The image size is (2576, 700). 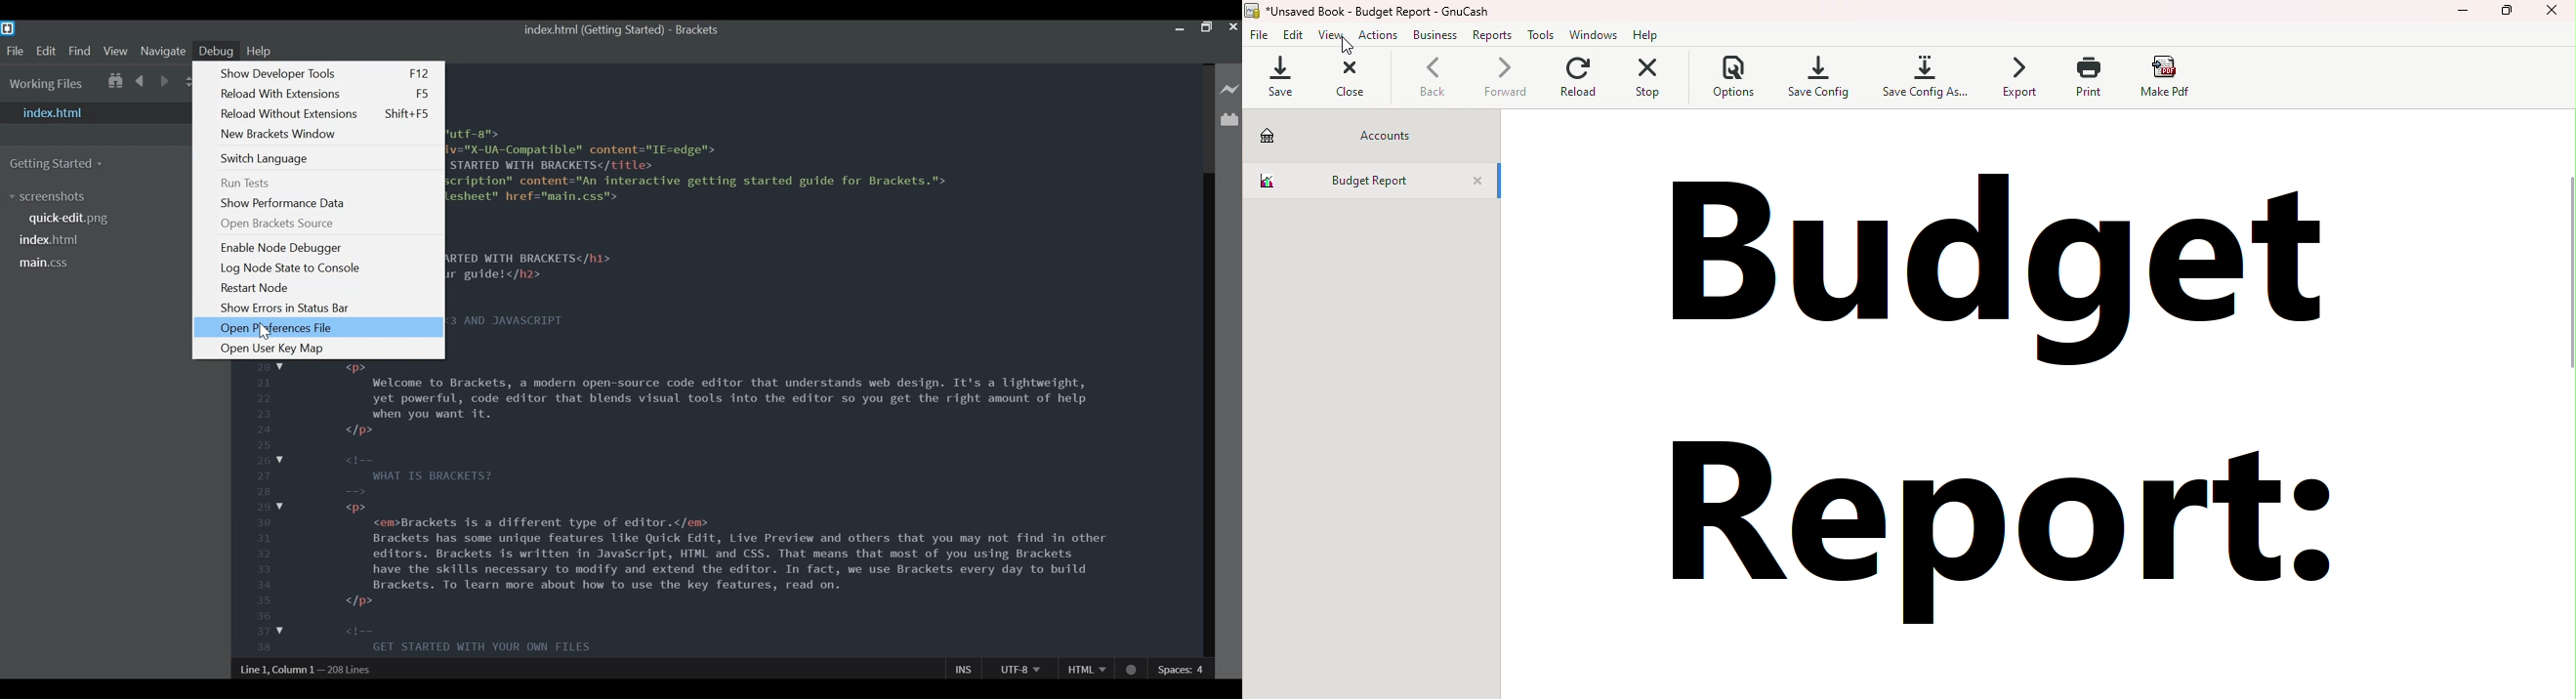 What do you see at coordinates (80, 50) in the screenshot?
I see `Find` at bounding box center [80, 50].